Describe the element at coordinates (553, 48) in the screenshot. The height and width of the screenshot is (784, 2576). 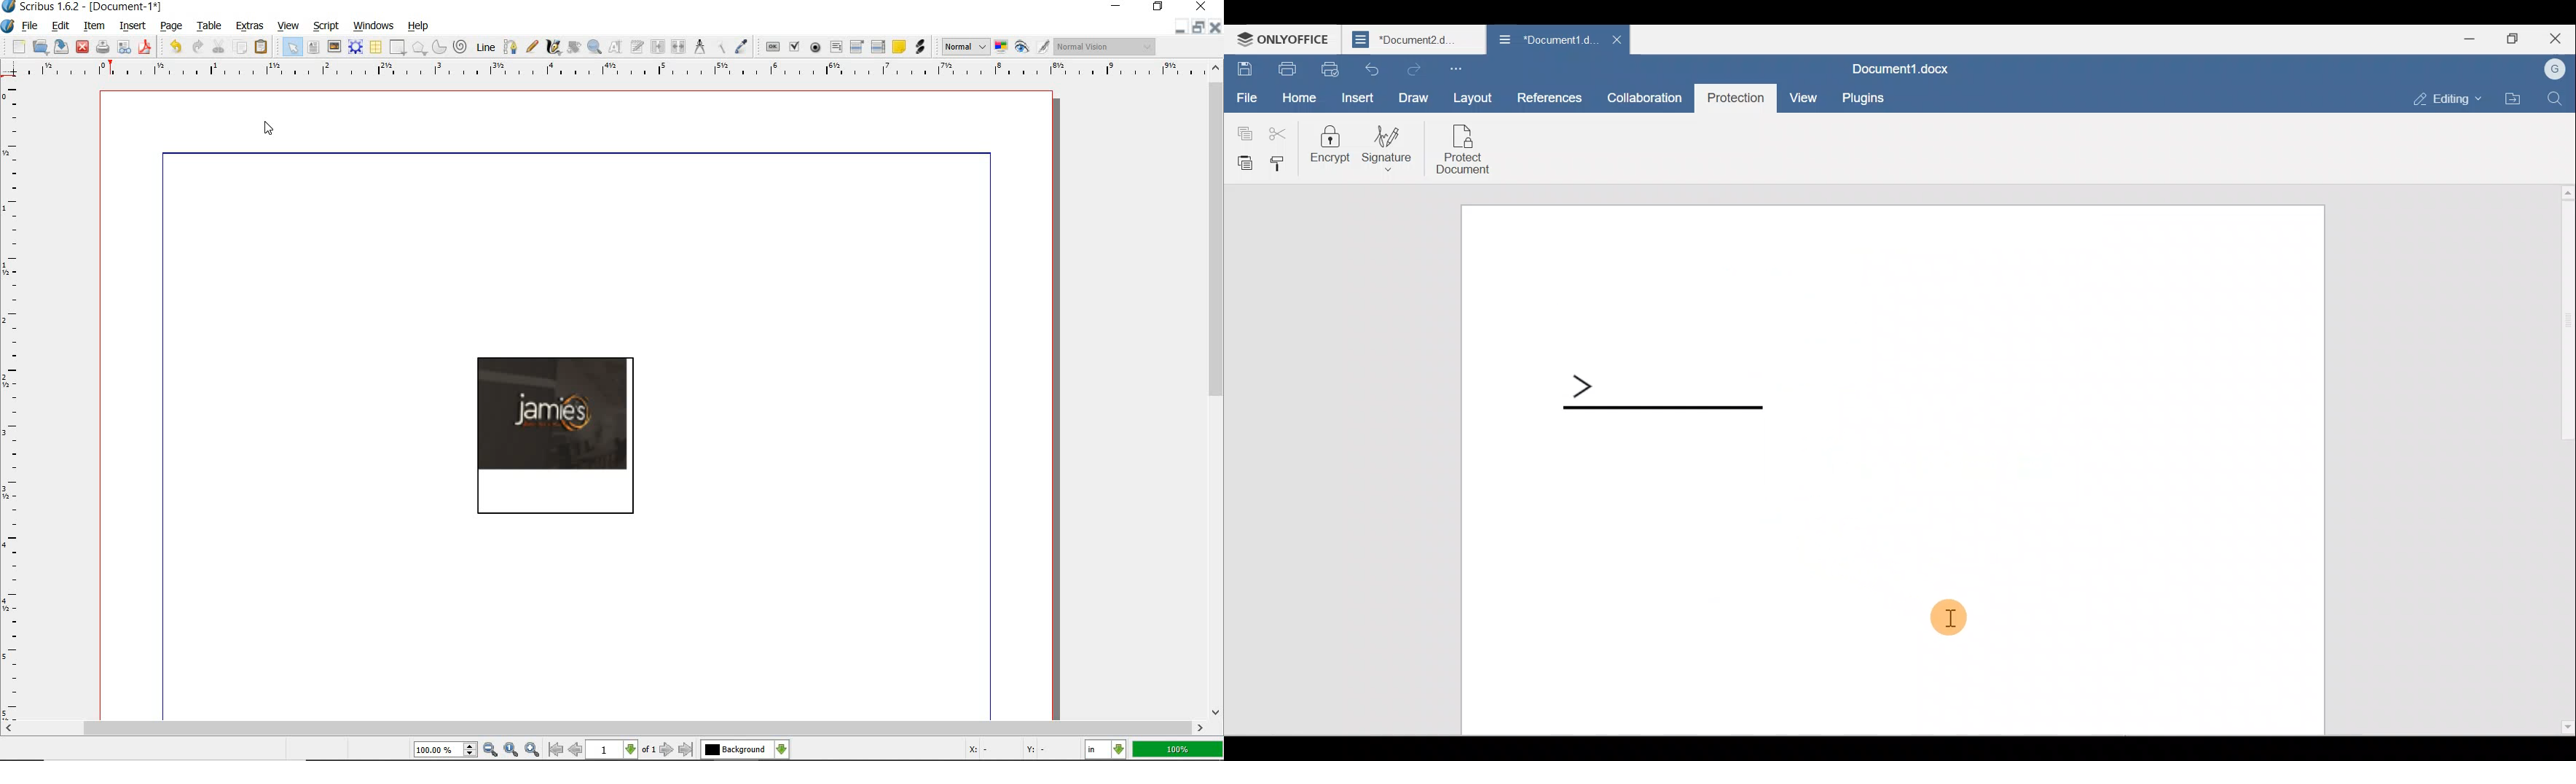
I see `calligraphic line` at that location.